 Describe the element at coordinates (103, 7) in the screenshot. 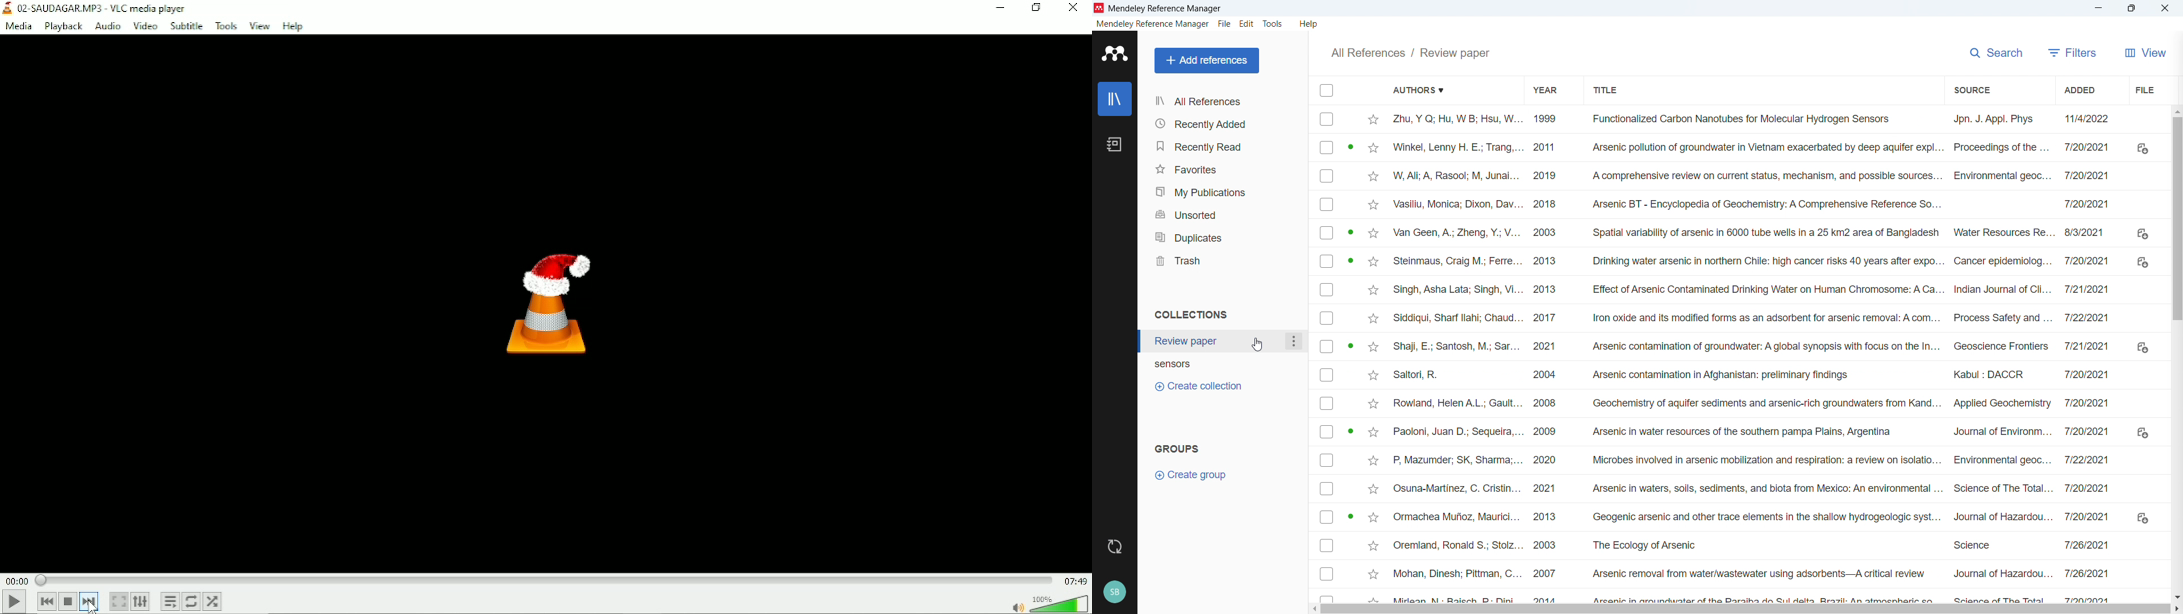

I see `Title` at that location.